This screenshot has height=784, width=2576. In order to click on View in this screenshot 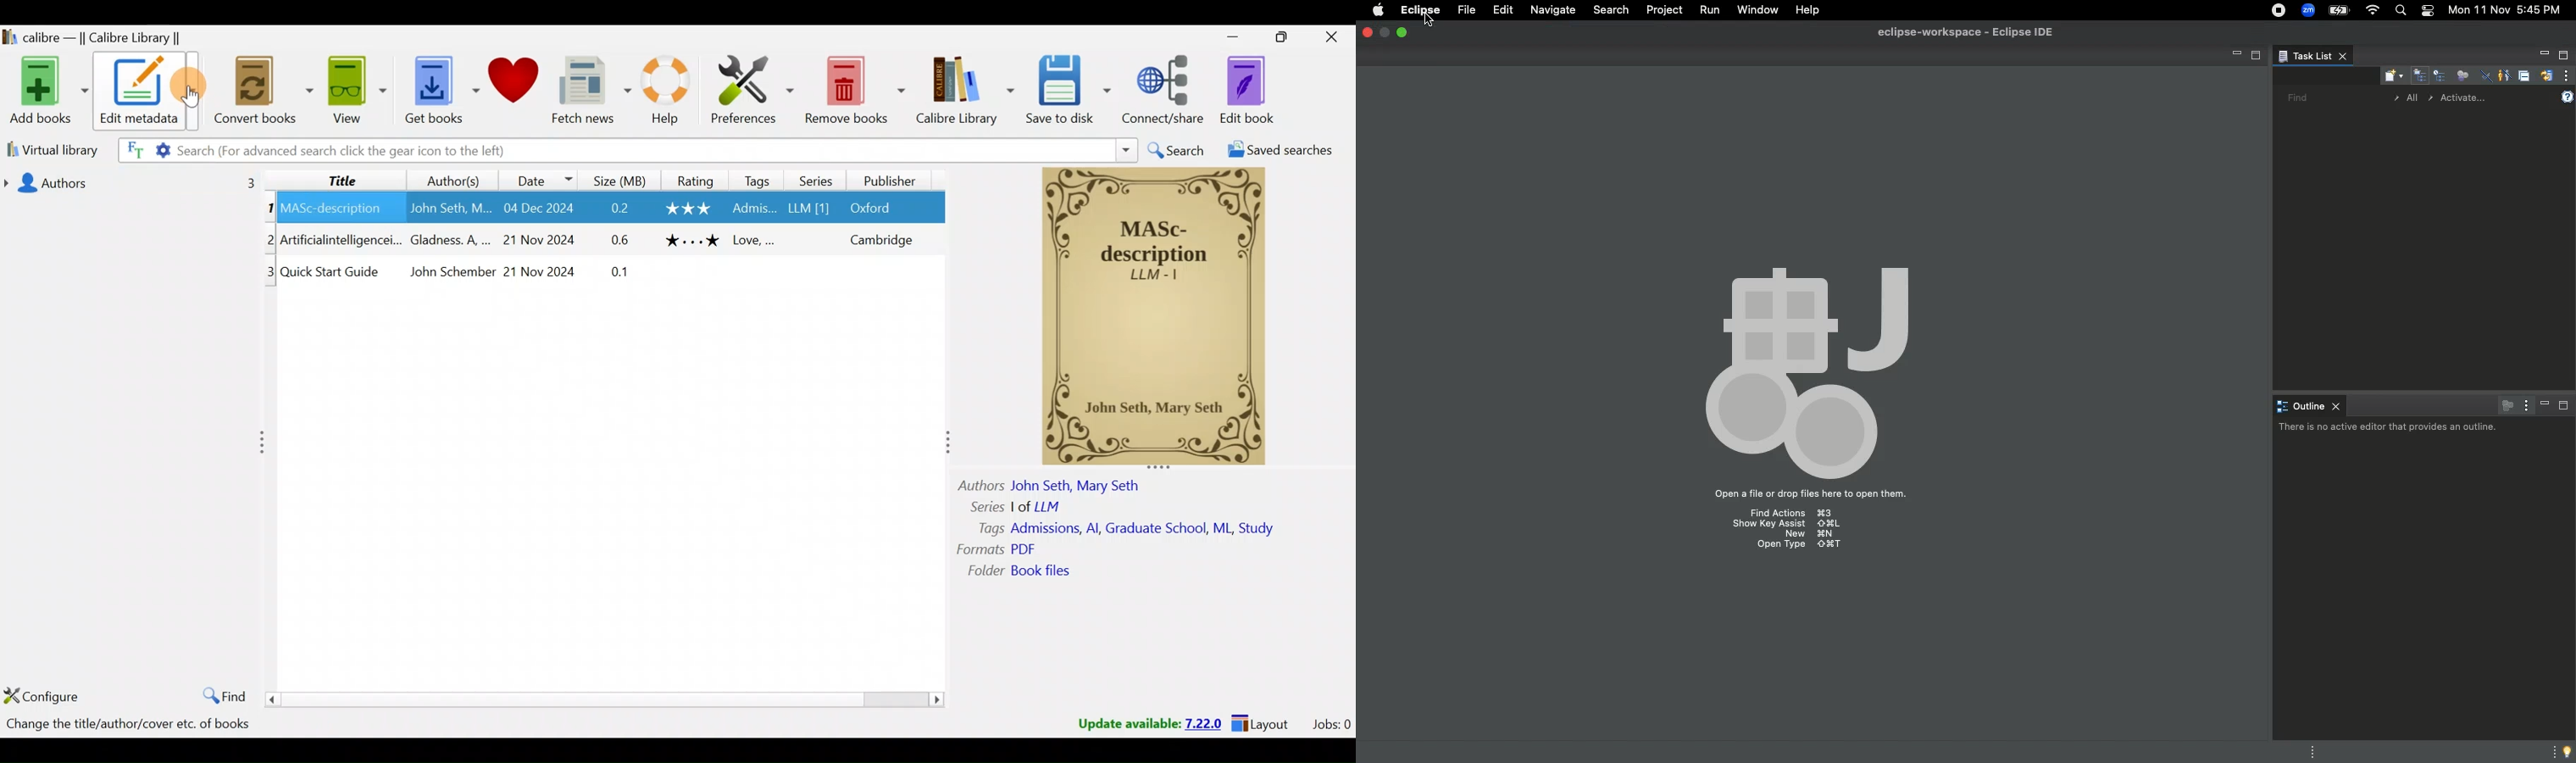, I will do `click(357, 90)`.